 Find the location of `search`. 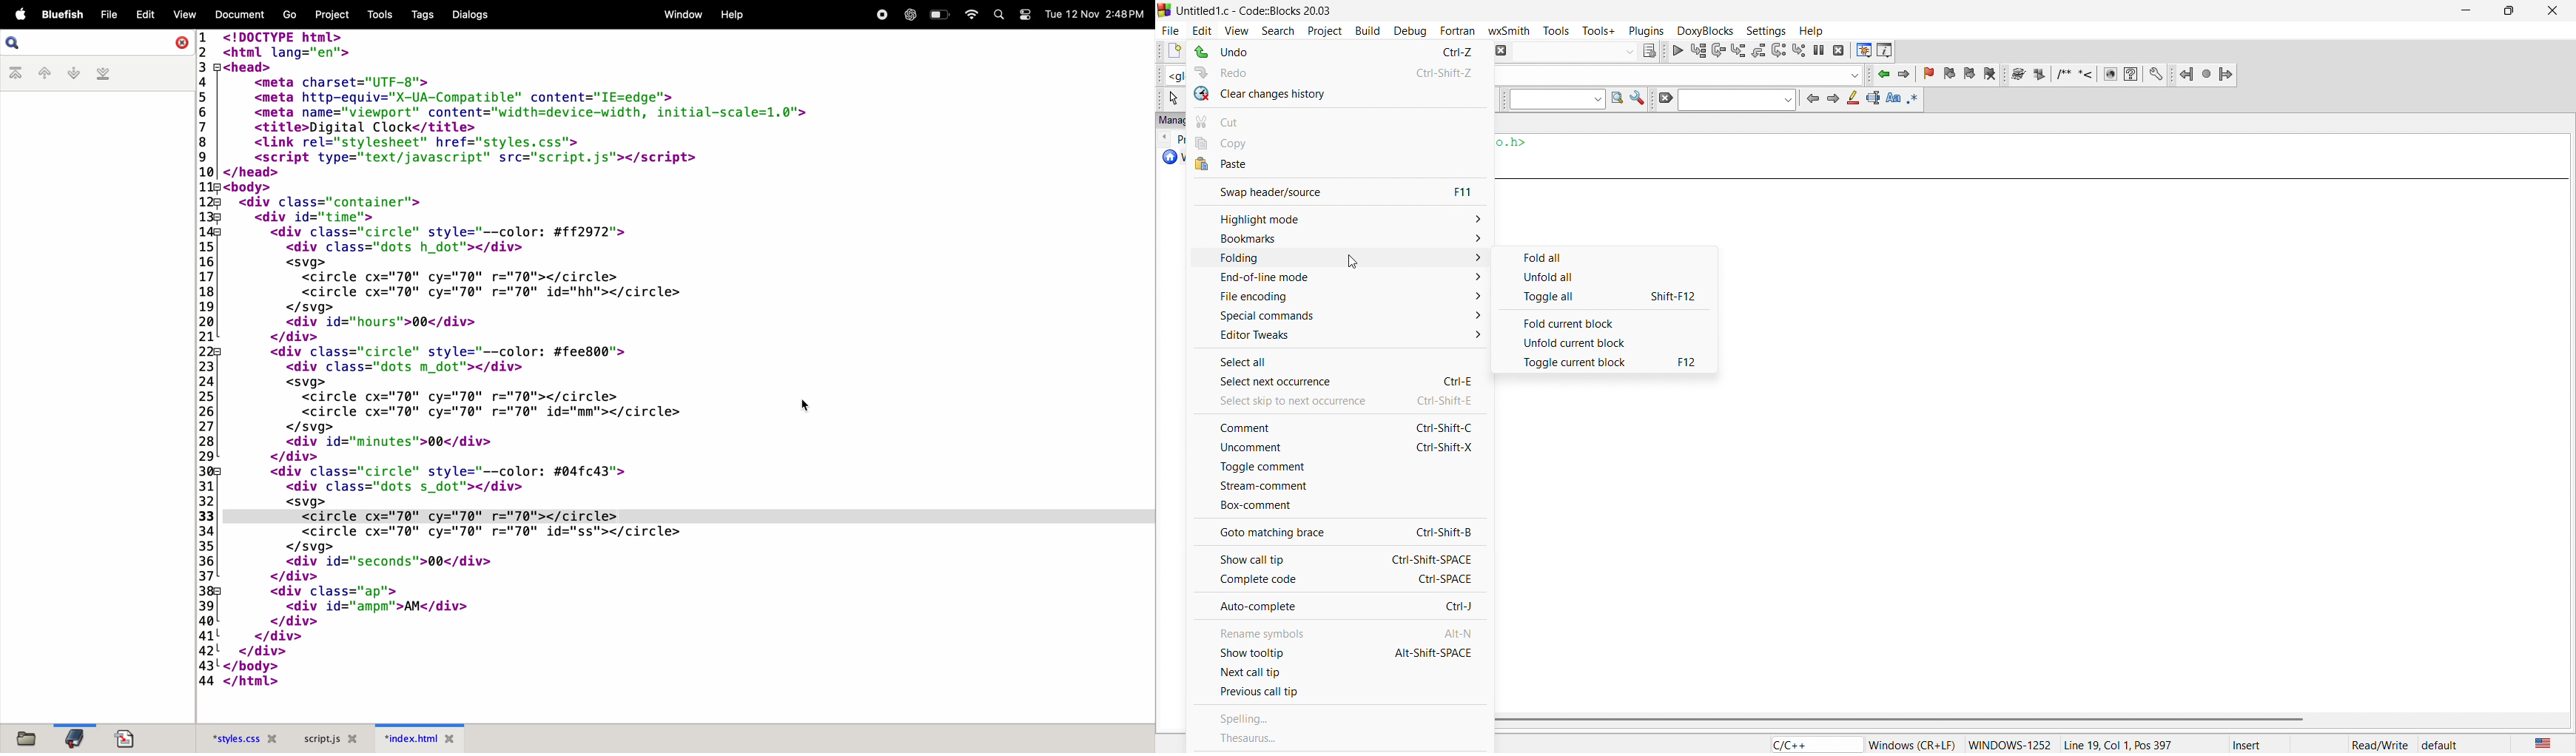

search is located at coordinates (1000, 16).